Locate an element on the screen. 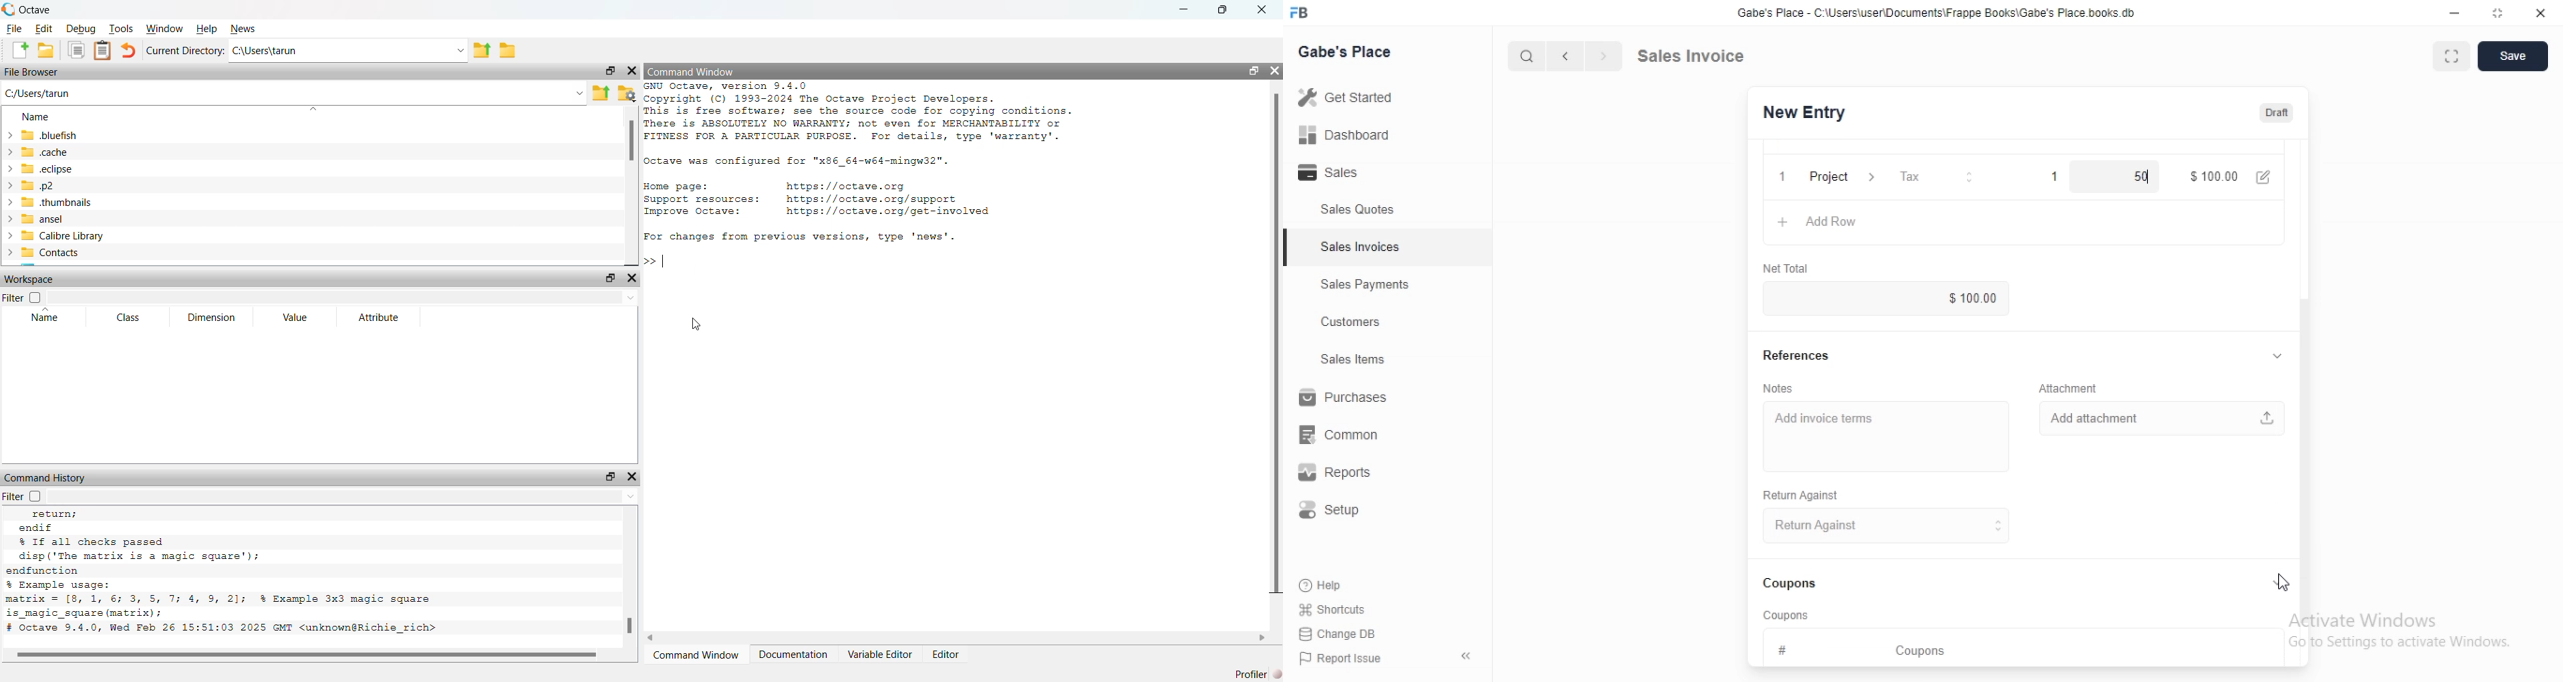 The width and height of the screenshot is (2576, 700). Duplicate is located at coordinates (78, 51).